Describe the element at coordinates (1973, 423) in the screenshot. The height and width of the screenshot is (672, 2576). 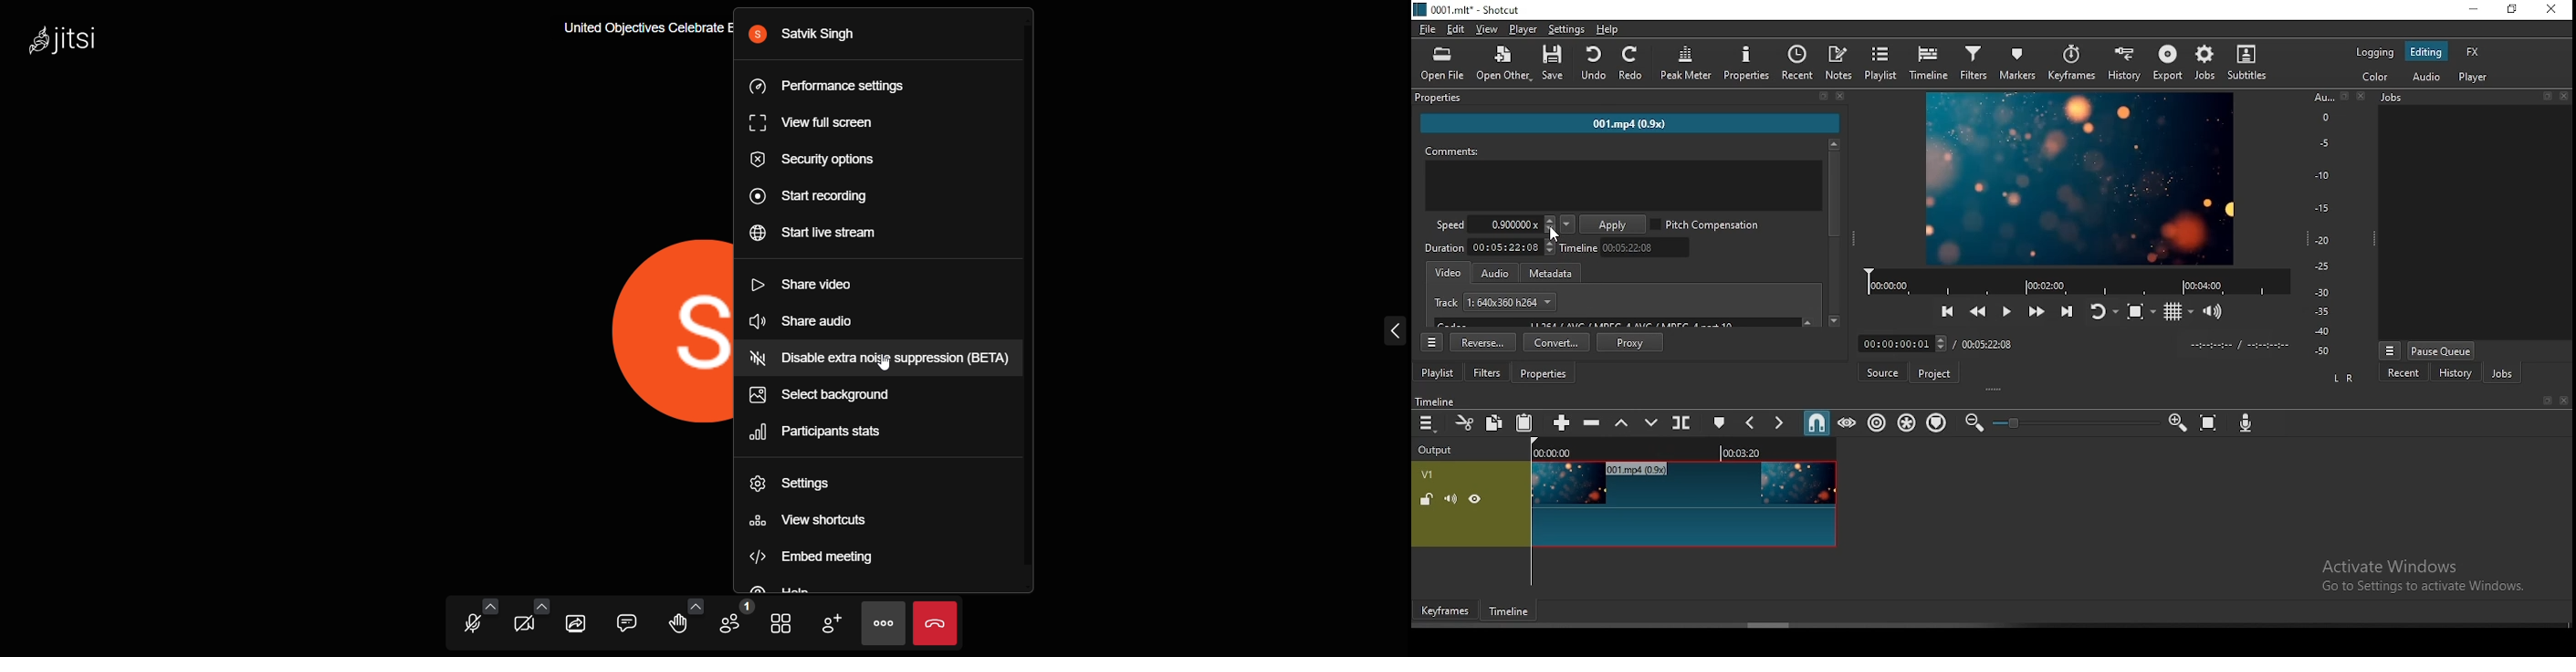
I see `zoom timeline out` at that location.